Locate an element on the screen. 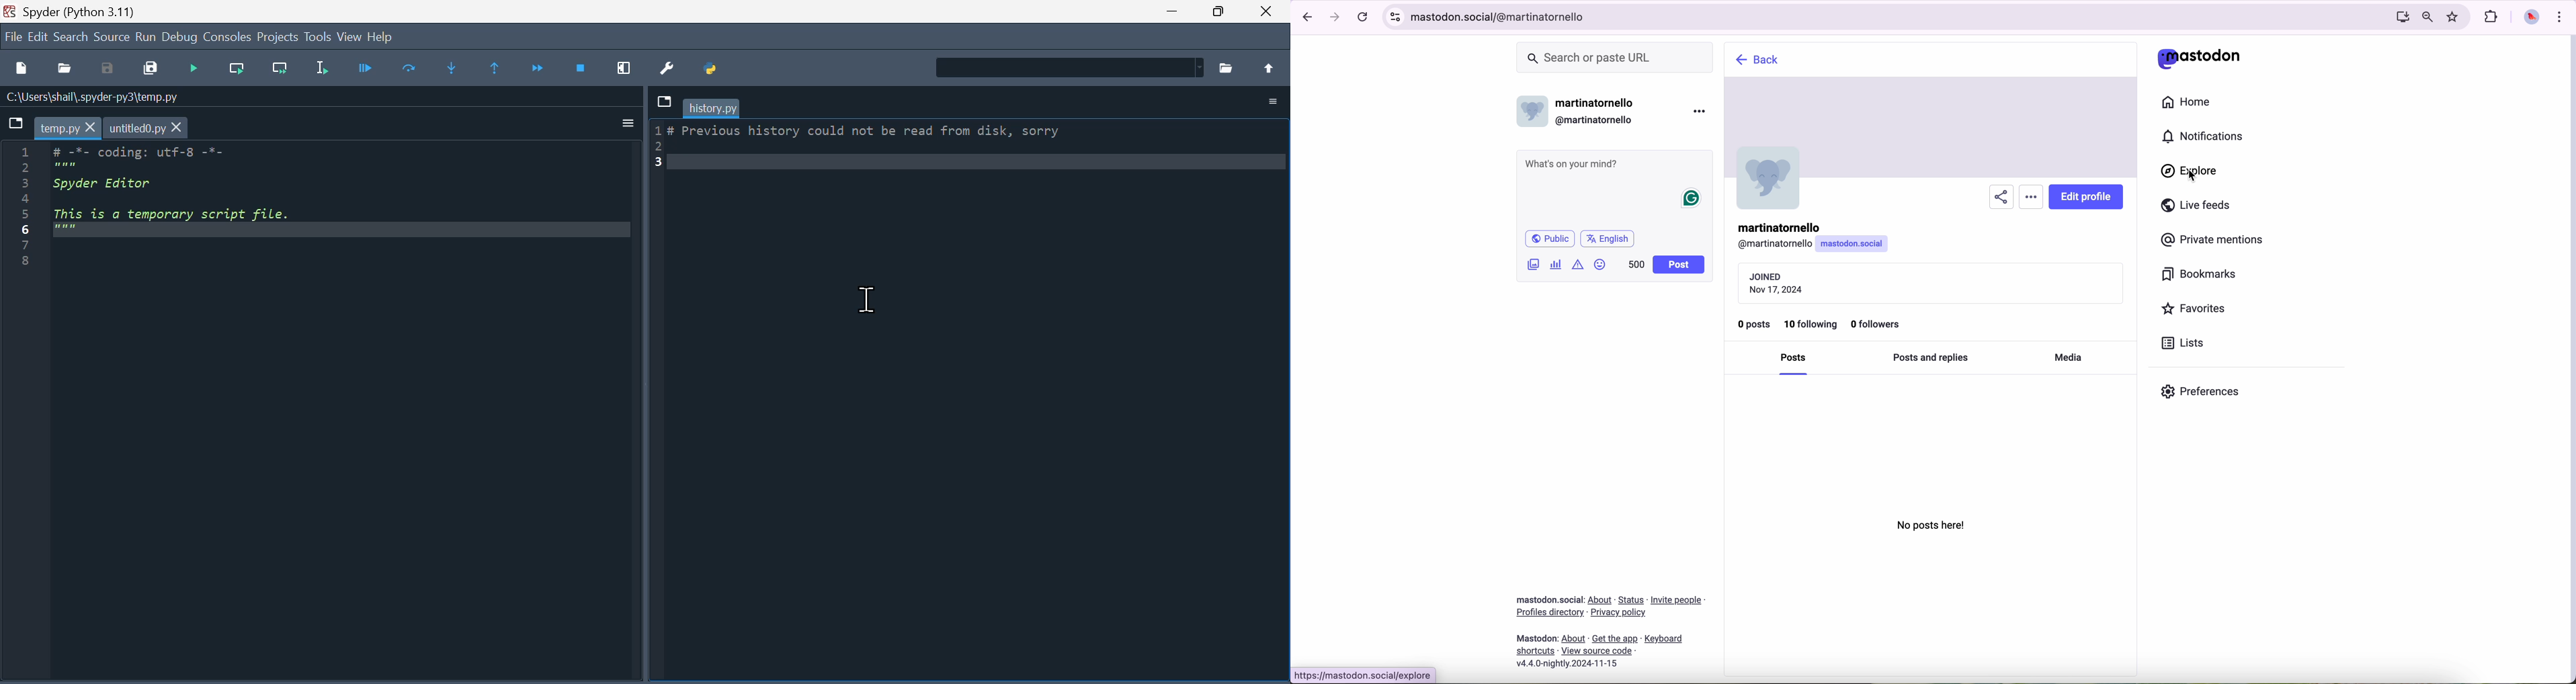  file is located at coordinates (13, 34).